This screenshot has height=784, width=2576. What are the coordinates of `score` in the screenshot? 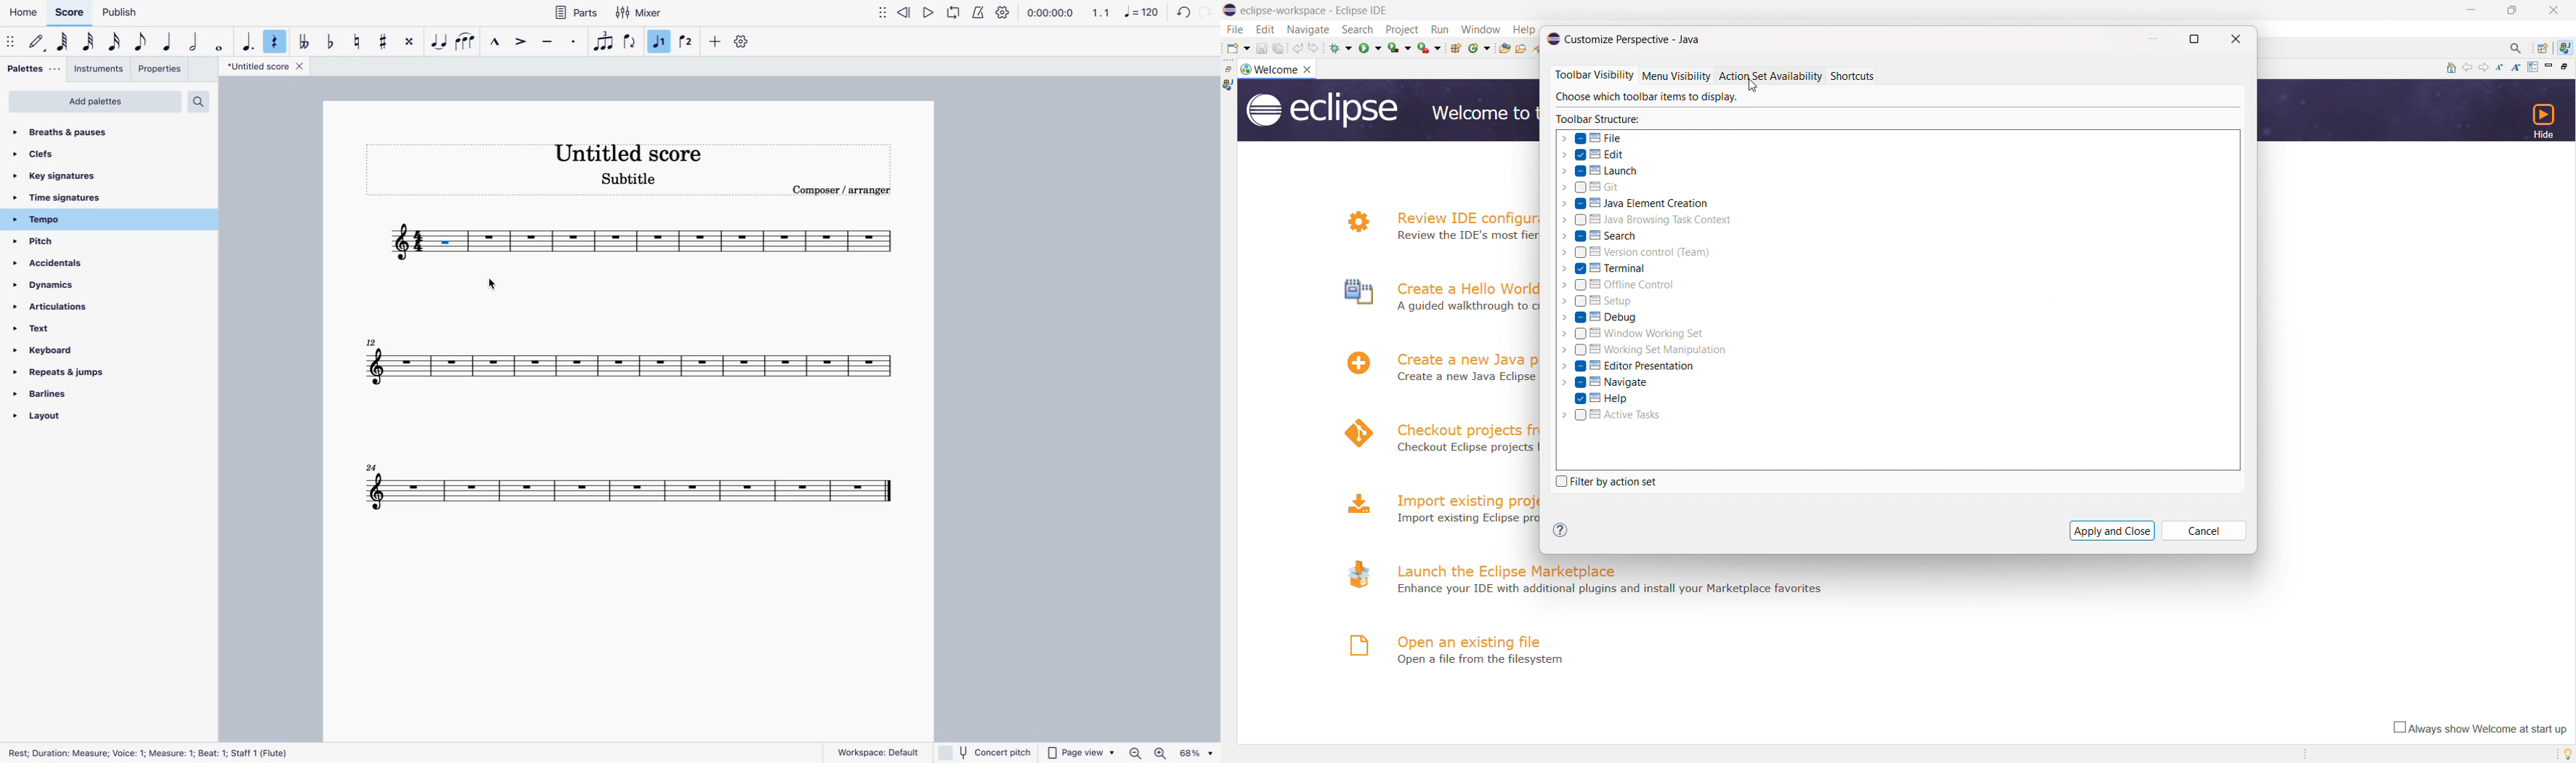 It's located at (628, 490).